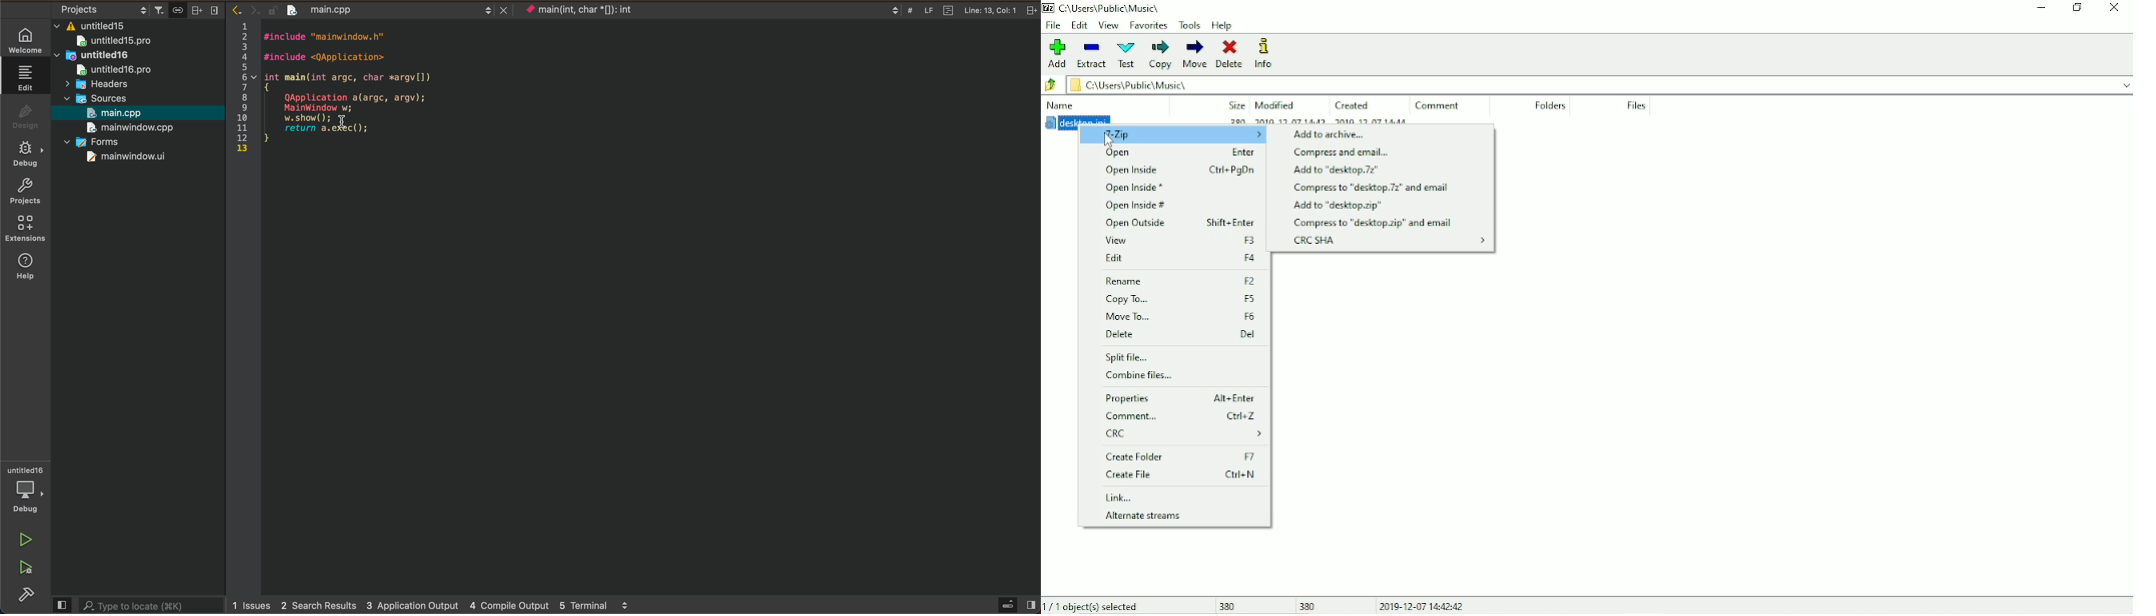 The image size is (2156, 616). What do you see at coordinates (1080, 25) in the screenshot?
I see `Edit` at bounding box center [1080, 25].